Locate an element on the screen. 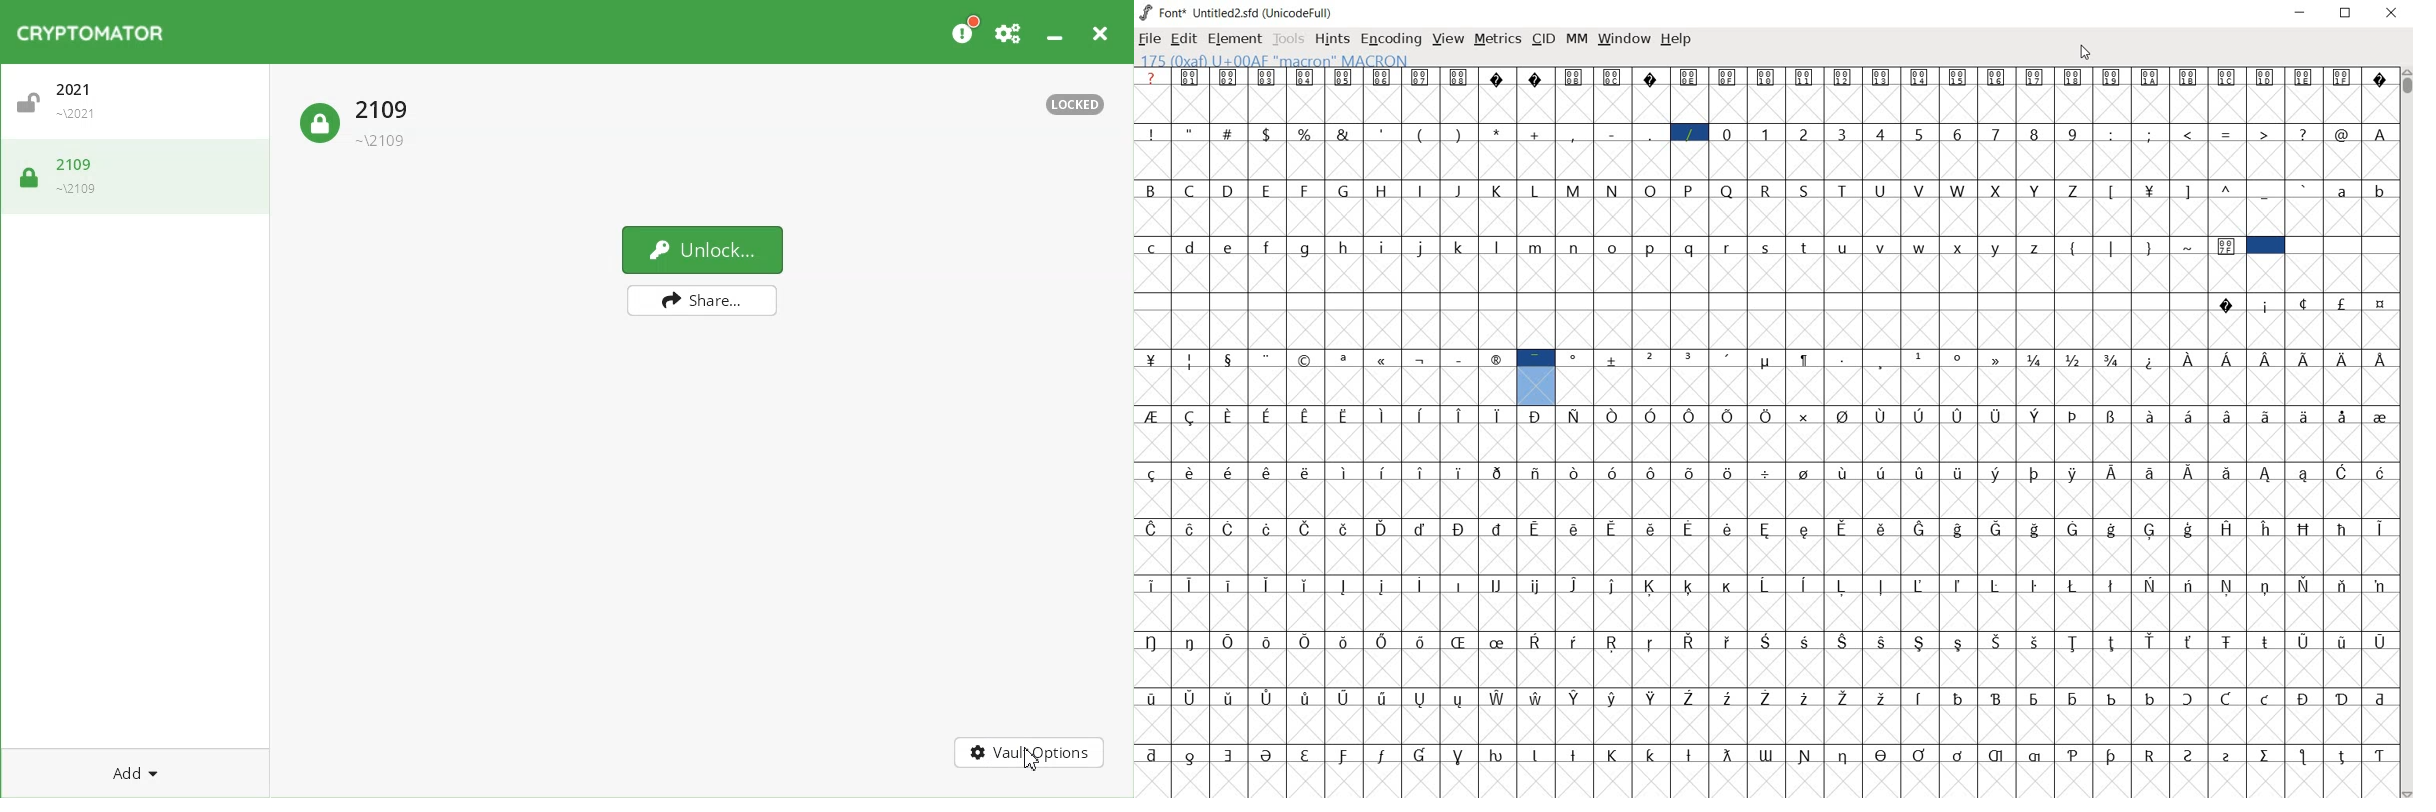 The height and width of the screenshot is (812, 2436). FILE is located at coordinates (1150, 39).